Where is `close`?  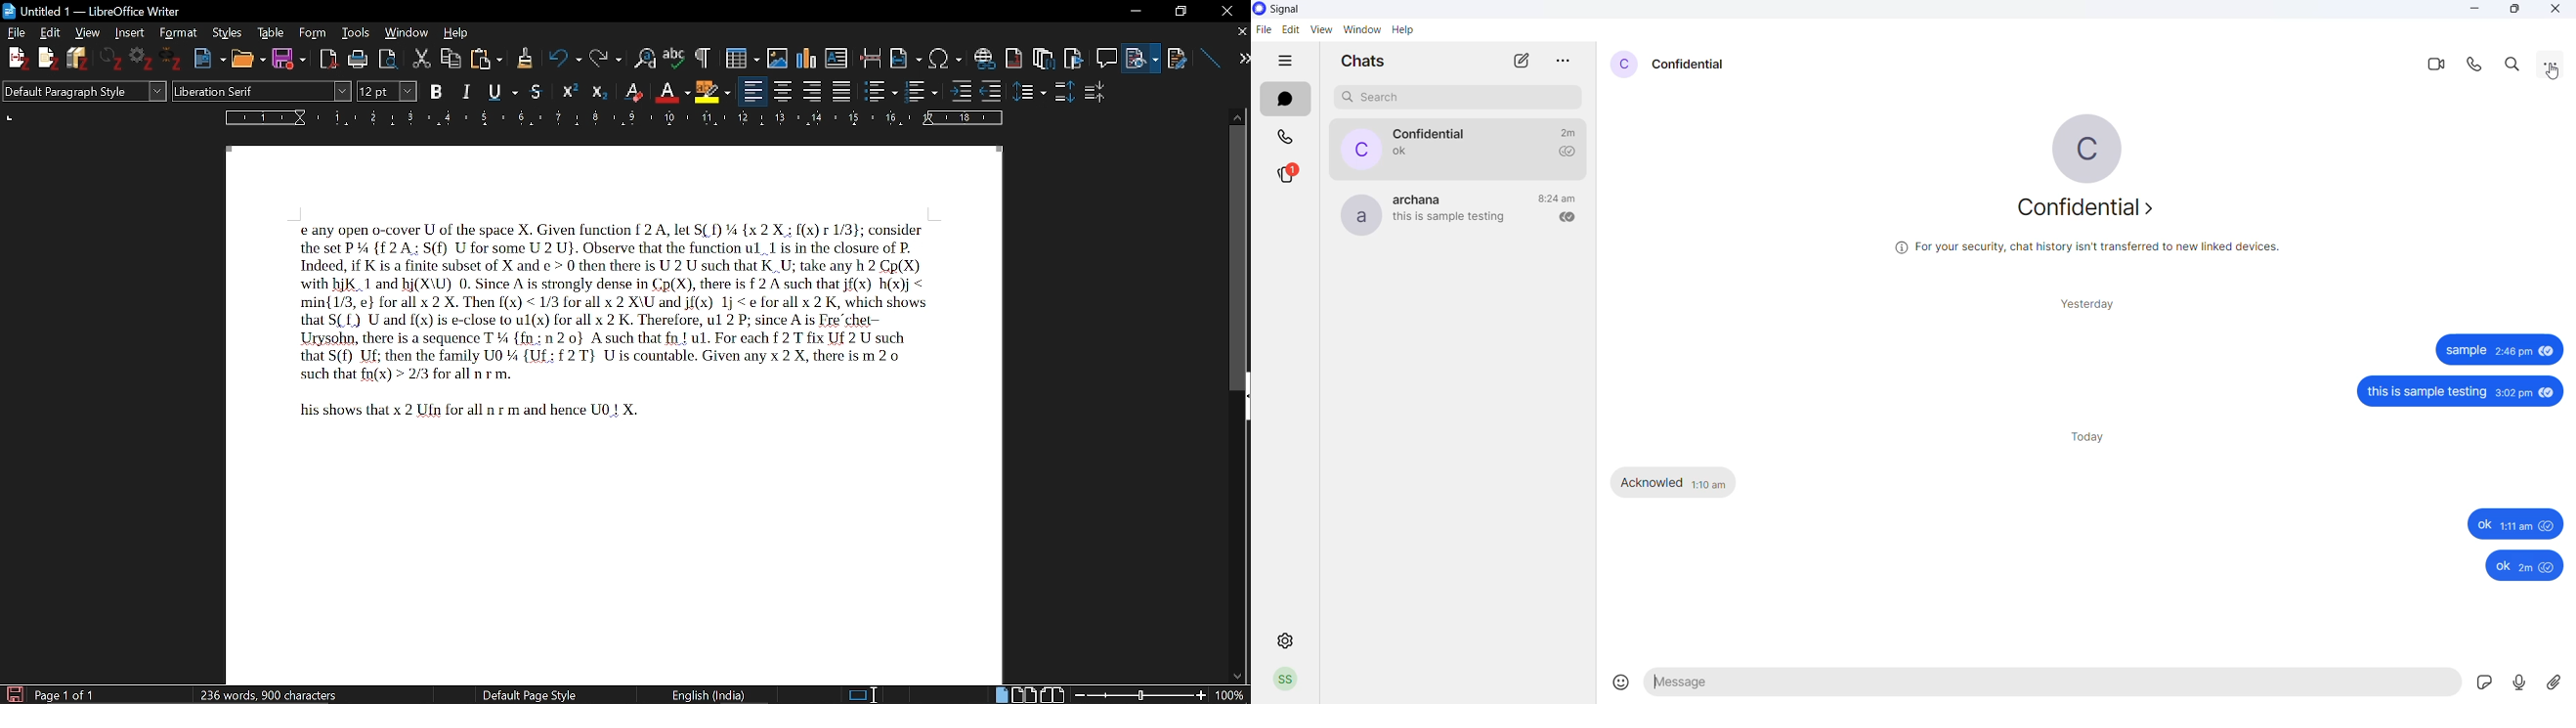 close is located at coordinates (1227, 10).